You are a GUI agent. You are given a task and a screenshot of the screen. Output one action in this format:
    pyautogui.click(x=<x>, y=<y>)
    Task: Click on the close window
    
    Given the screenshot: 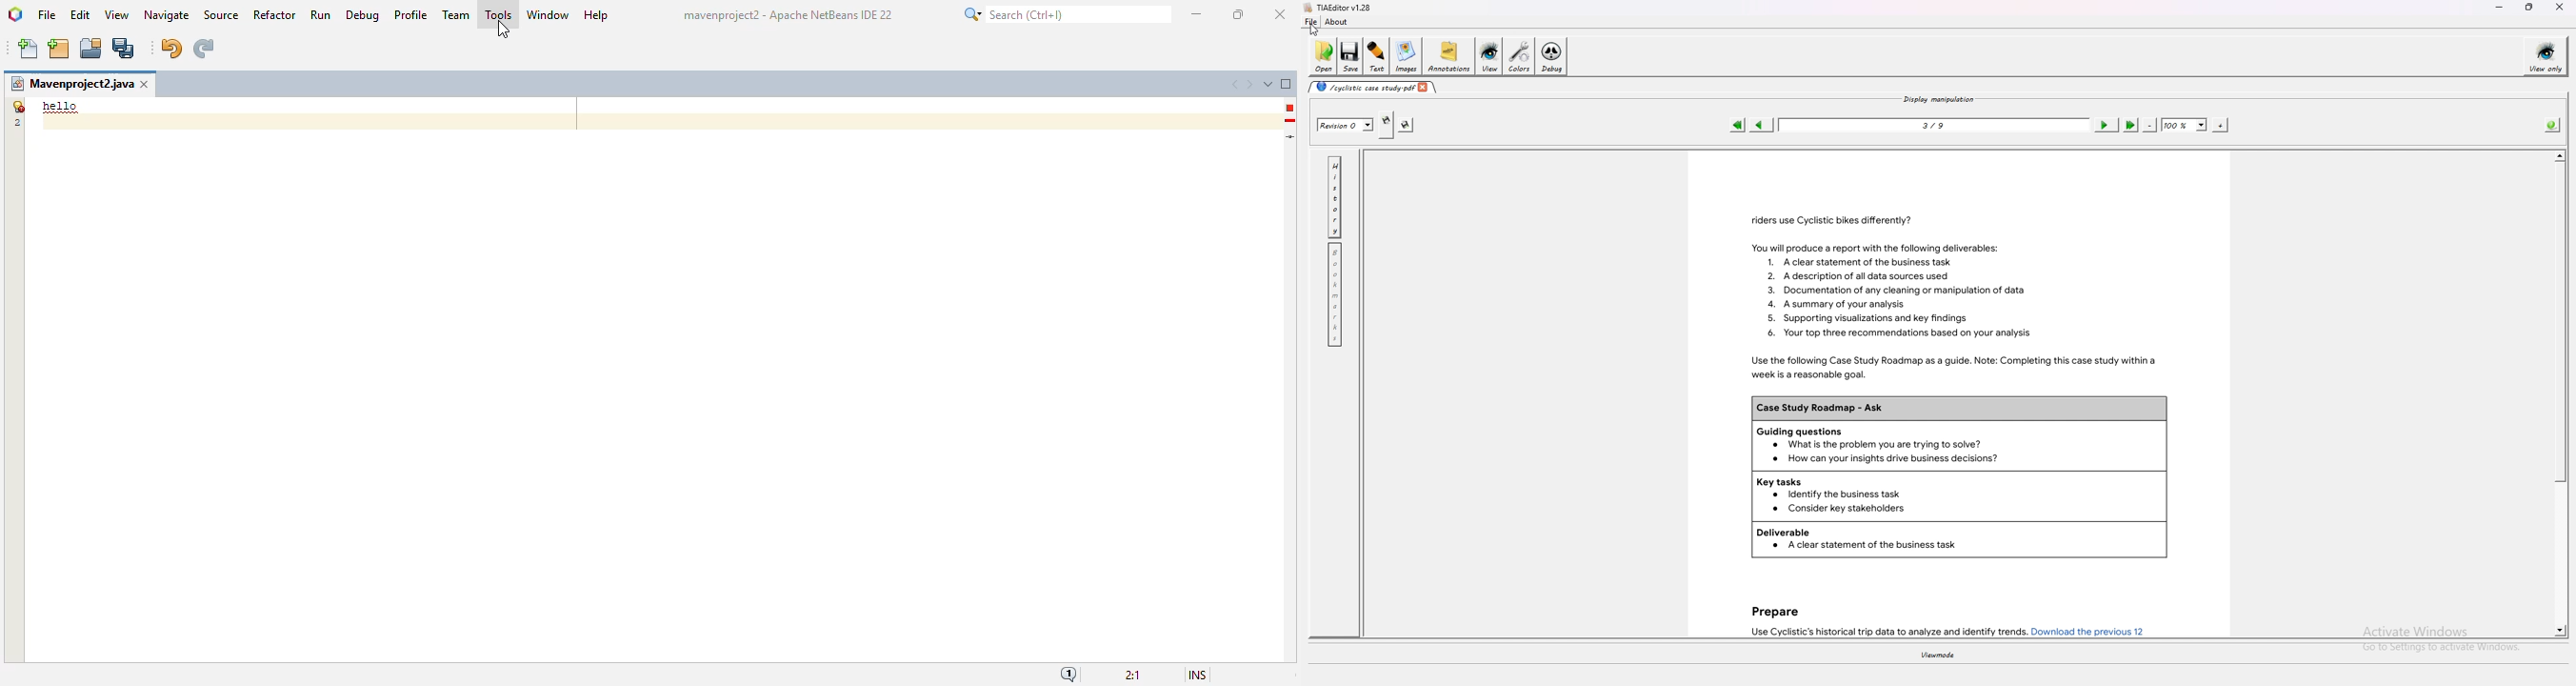 What is the action you would take?
    pyautogui.click(x=146, y=84)
    